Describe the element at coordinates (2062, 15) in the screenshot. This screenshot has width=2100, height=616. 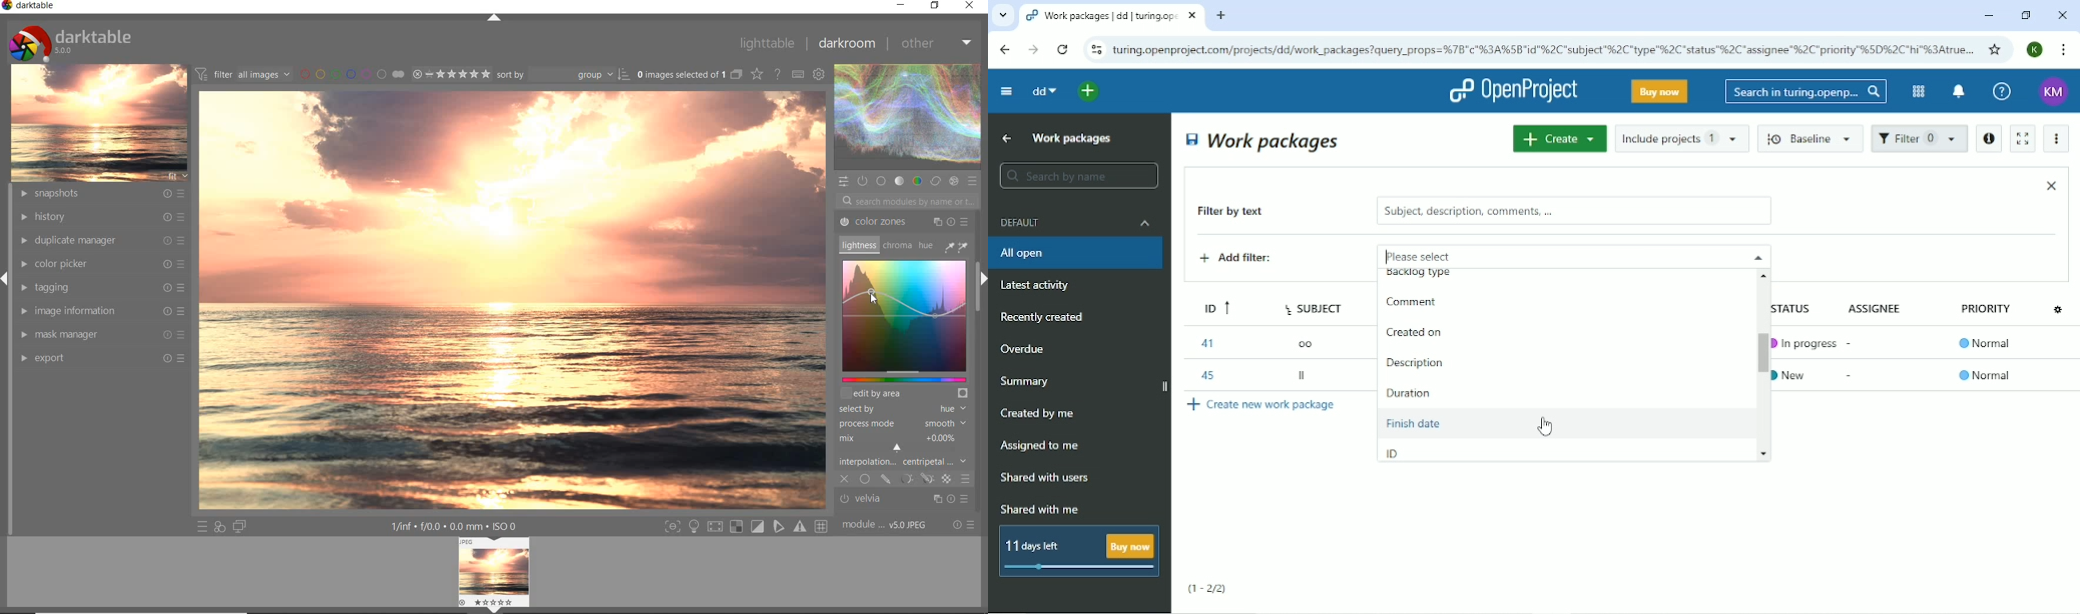
I see `Close` at that location.